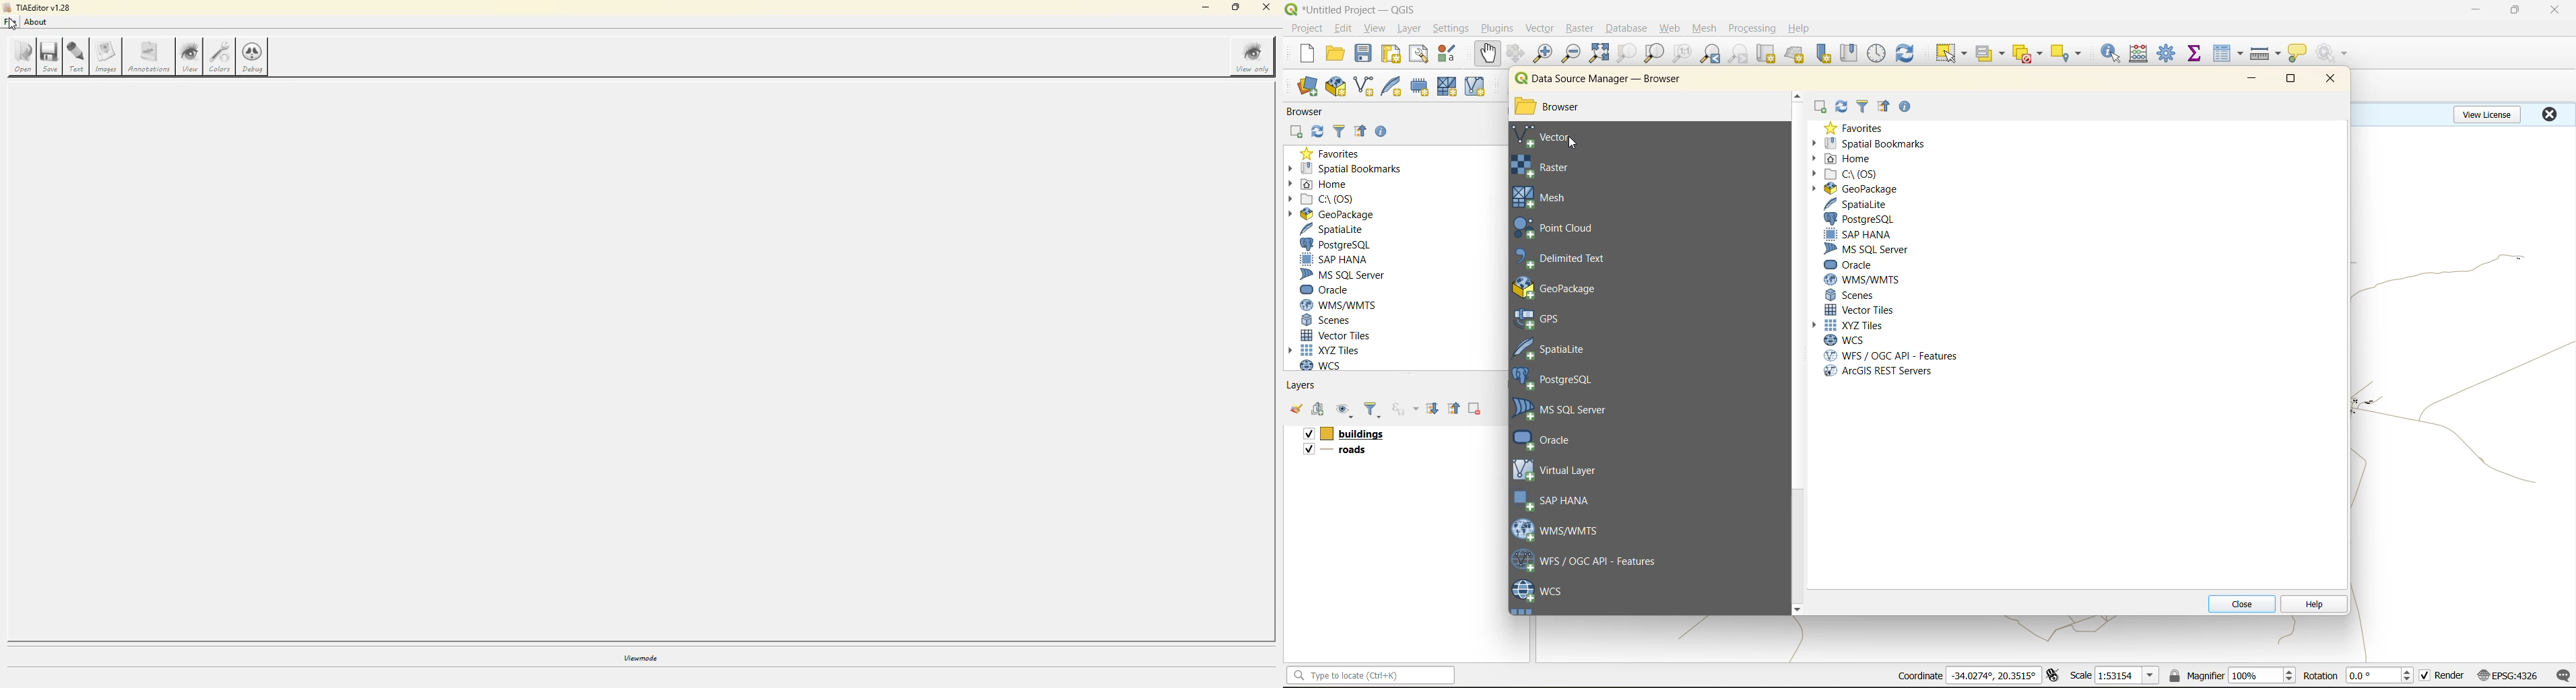 This screenshot has width=2576, height=700. I want to click on wms/wmts, so click(1865, 279).